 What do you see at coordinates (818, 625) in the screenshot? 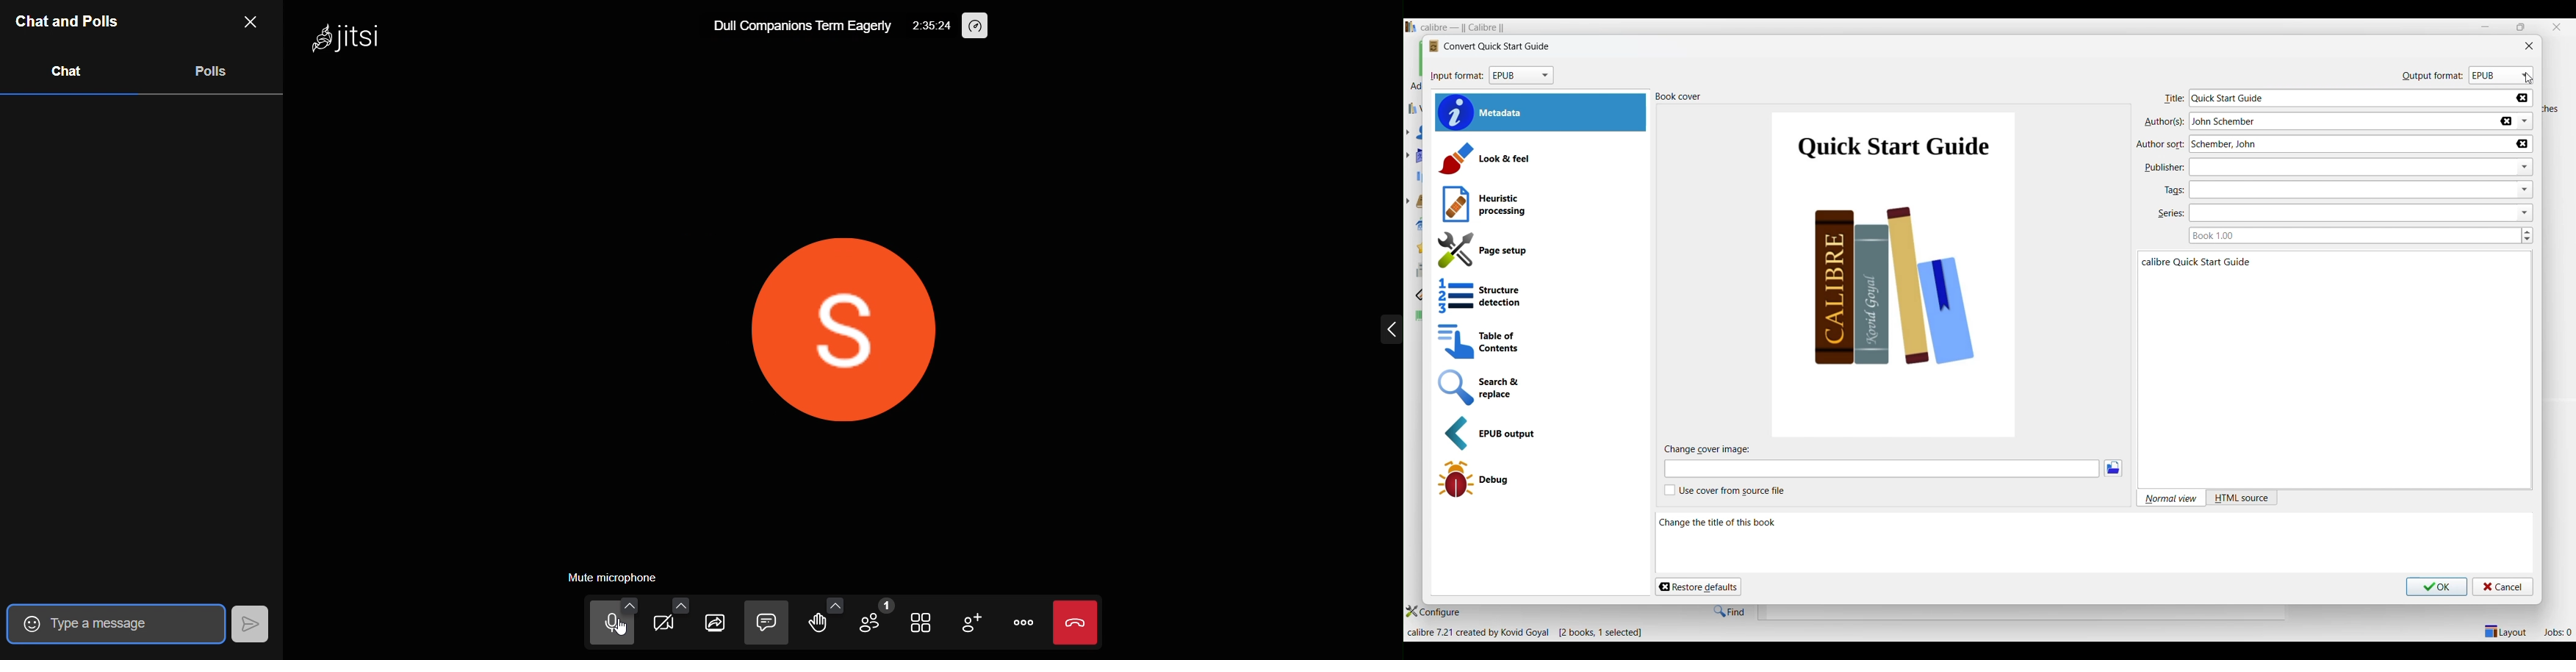
I see `raise hand` at bounding box center [818, 625].